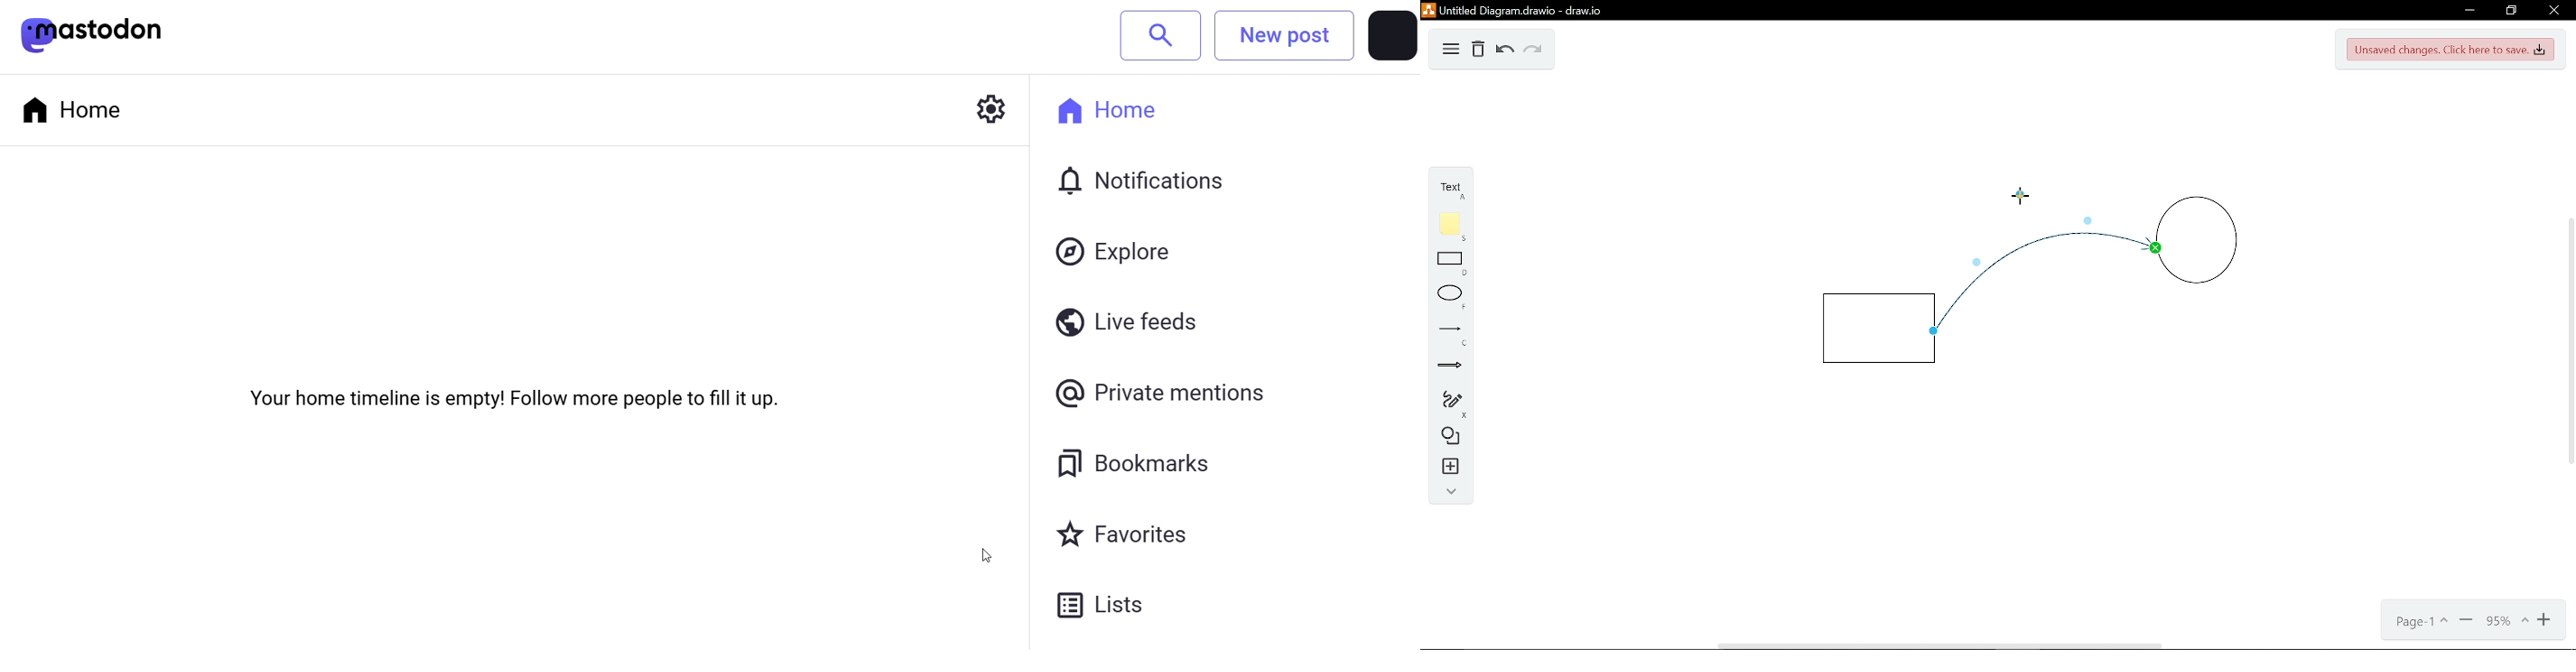  I want to click on home tab, so click(77, 113).